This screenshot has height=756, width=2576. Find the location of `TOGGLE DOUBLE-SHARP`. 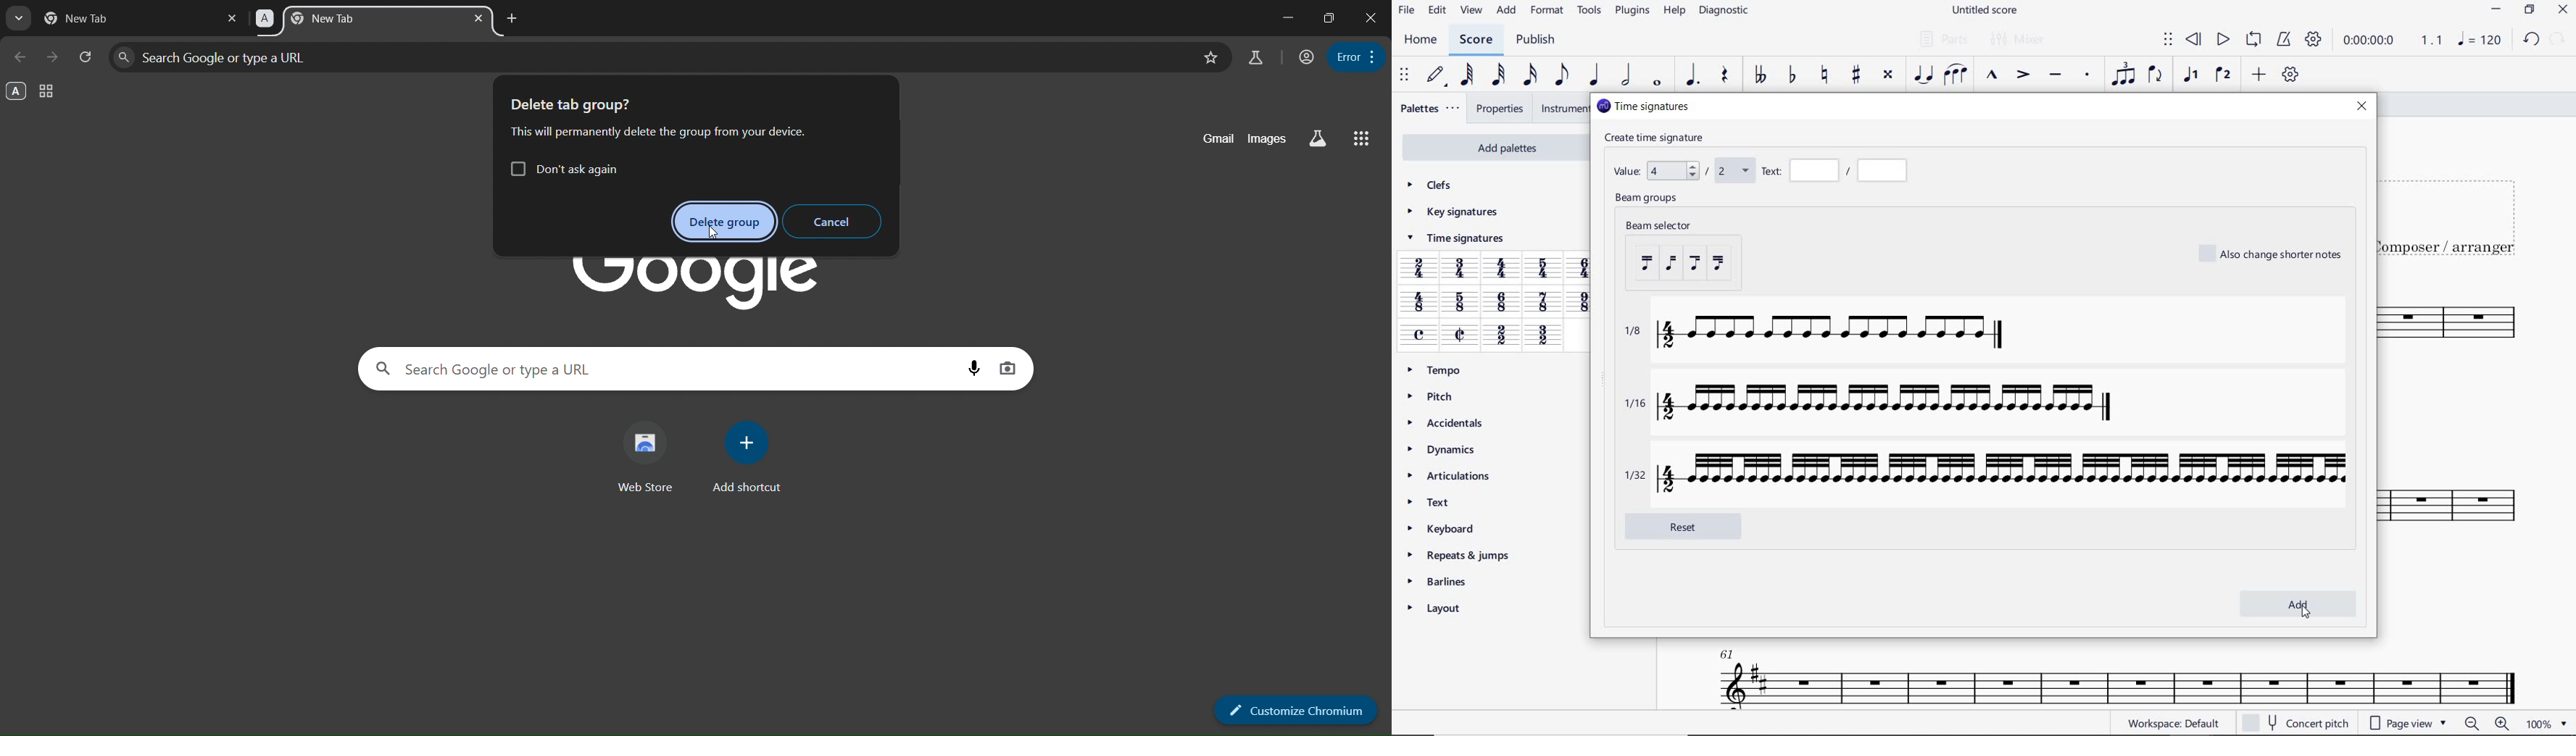

TOGGLE DOUBLE-SHARP is located at coordinates (1888, 75).